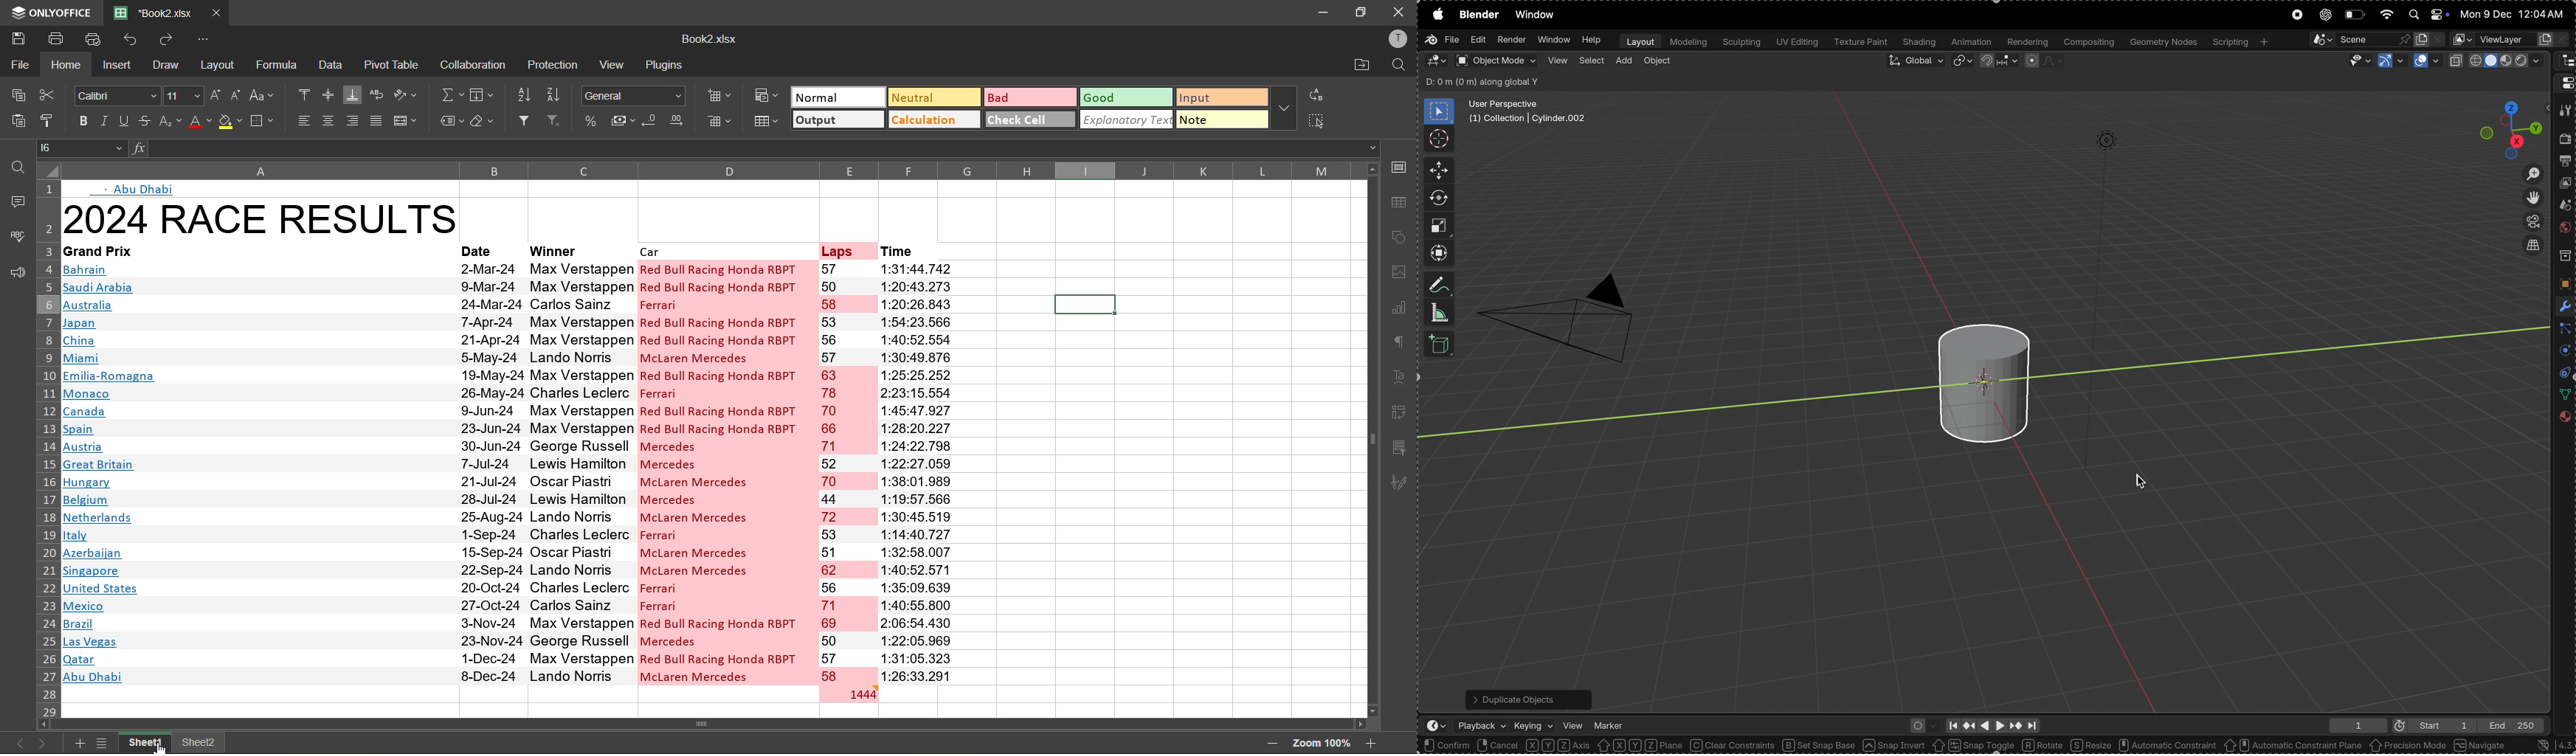  Describe the element at coordinates (487, 249) in the screenshot. I see `date` at that location.